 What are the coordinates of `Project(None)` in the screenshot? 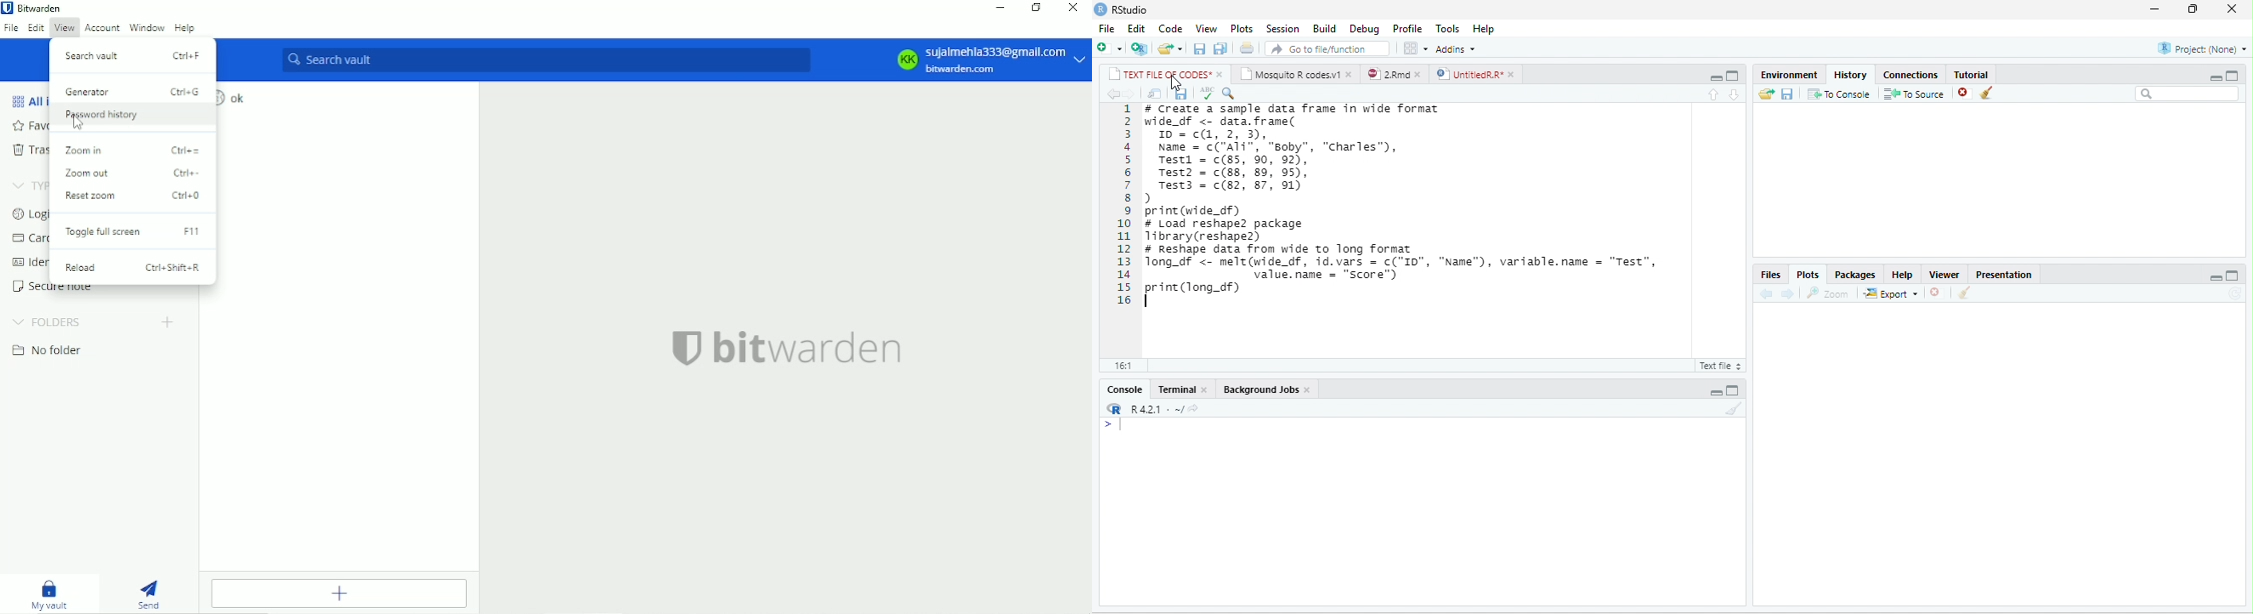 It's located at (2203, 48).